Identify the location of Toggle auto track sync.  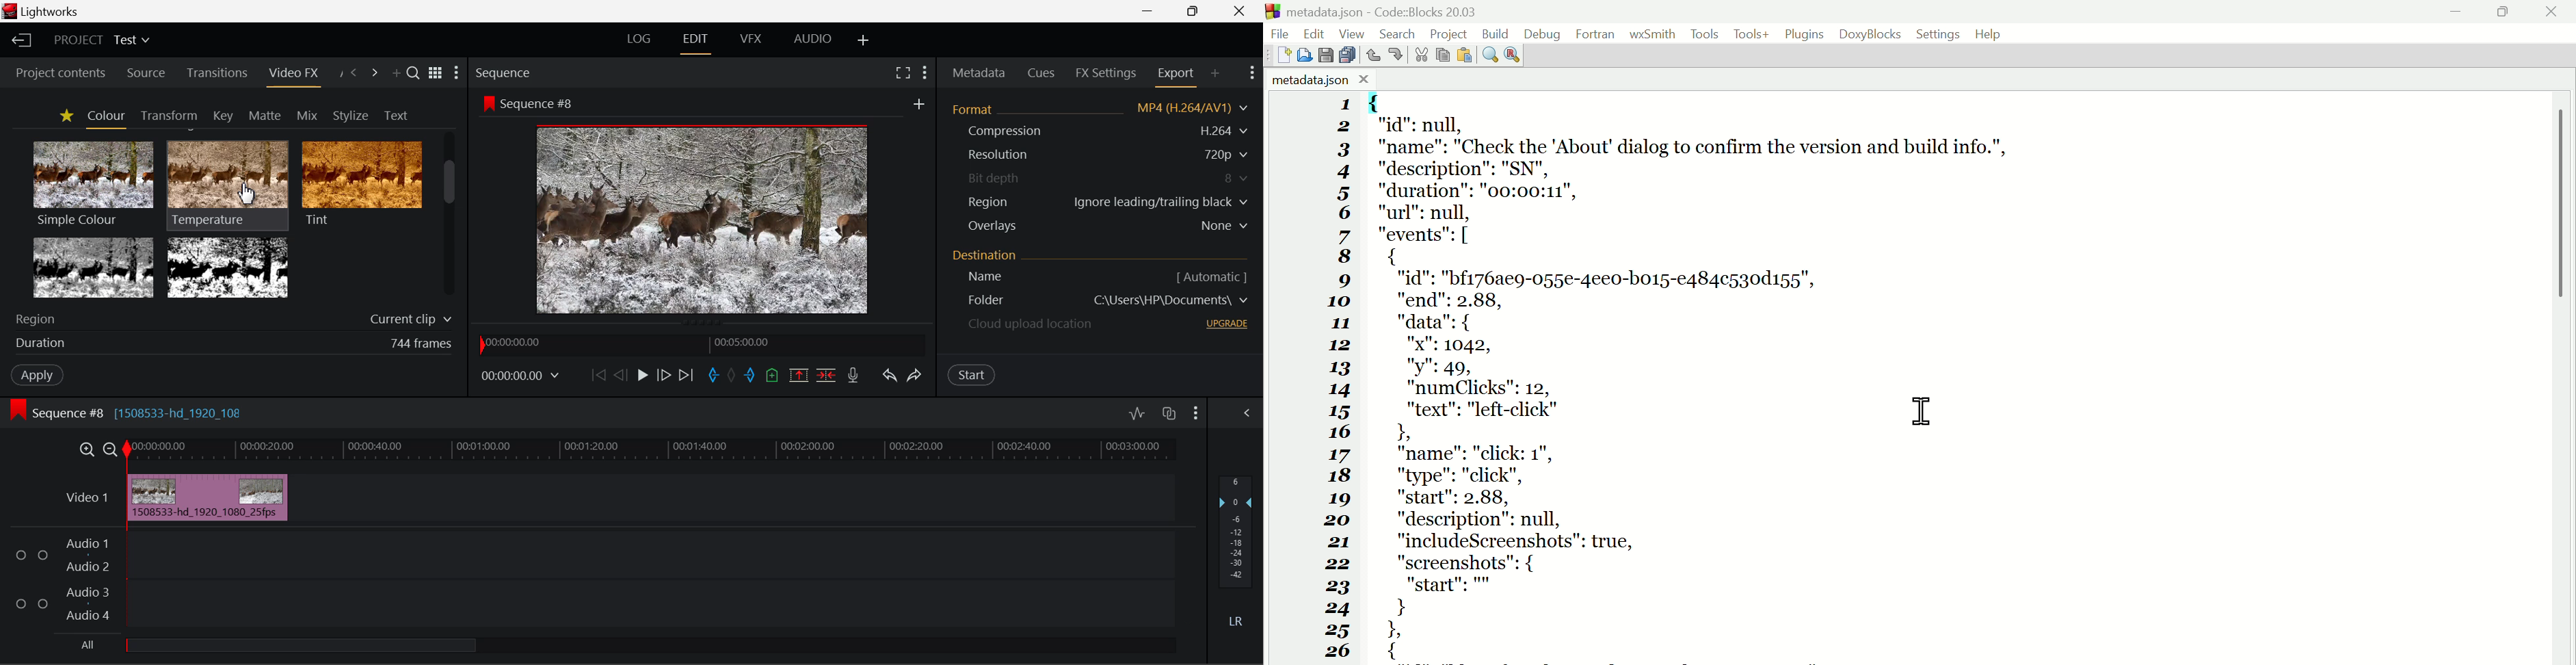
(1169, 413).